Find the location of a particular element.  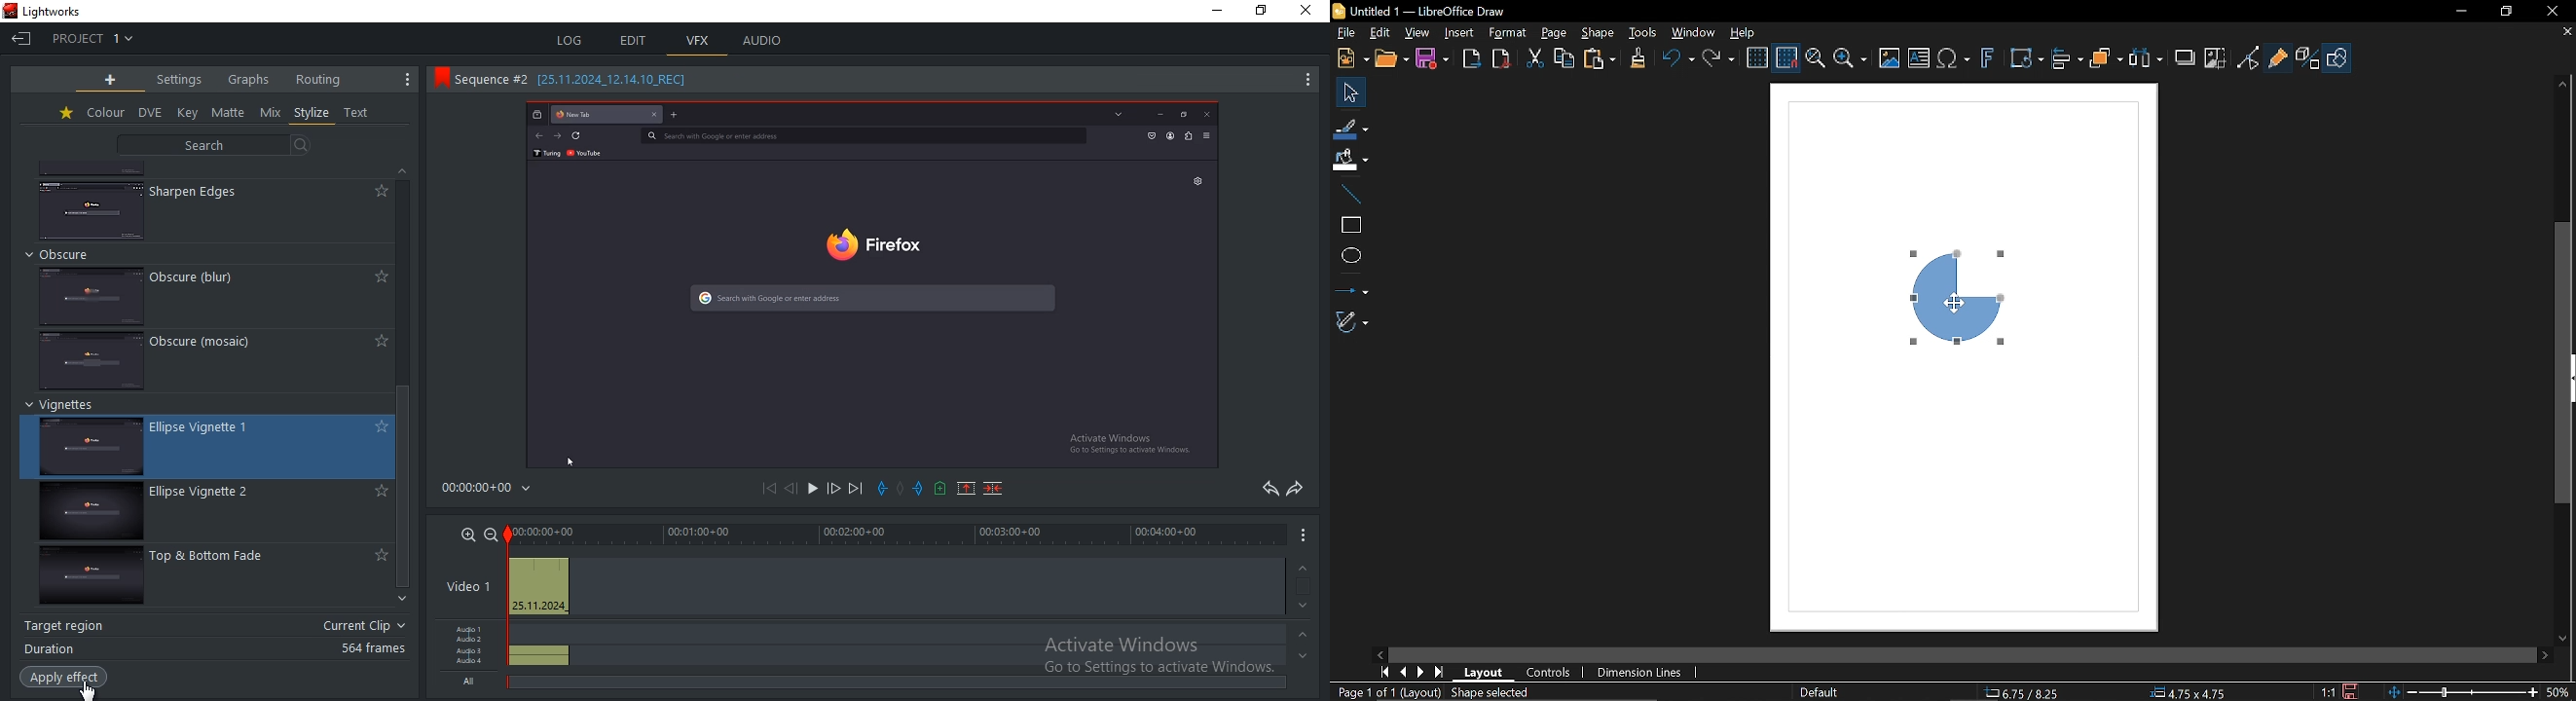

Save is located at coordinates (1435, 58).